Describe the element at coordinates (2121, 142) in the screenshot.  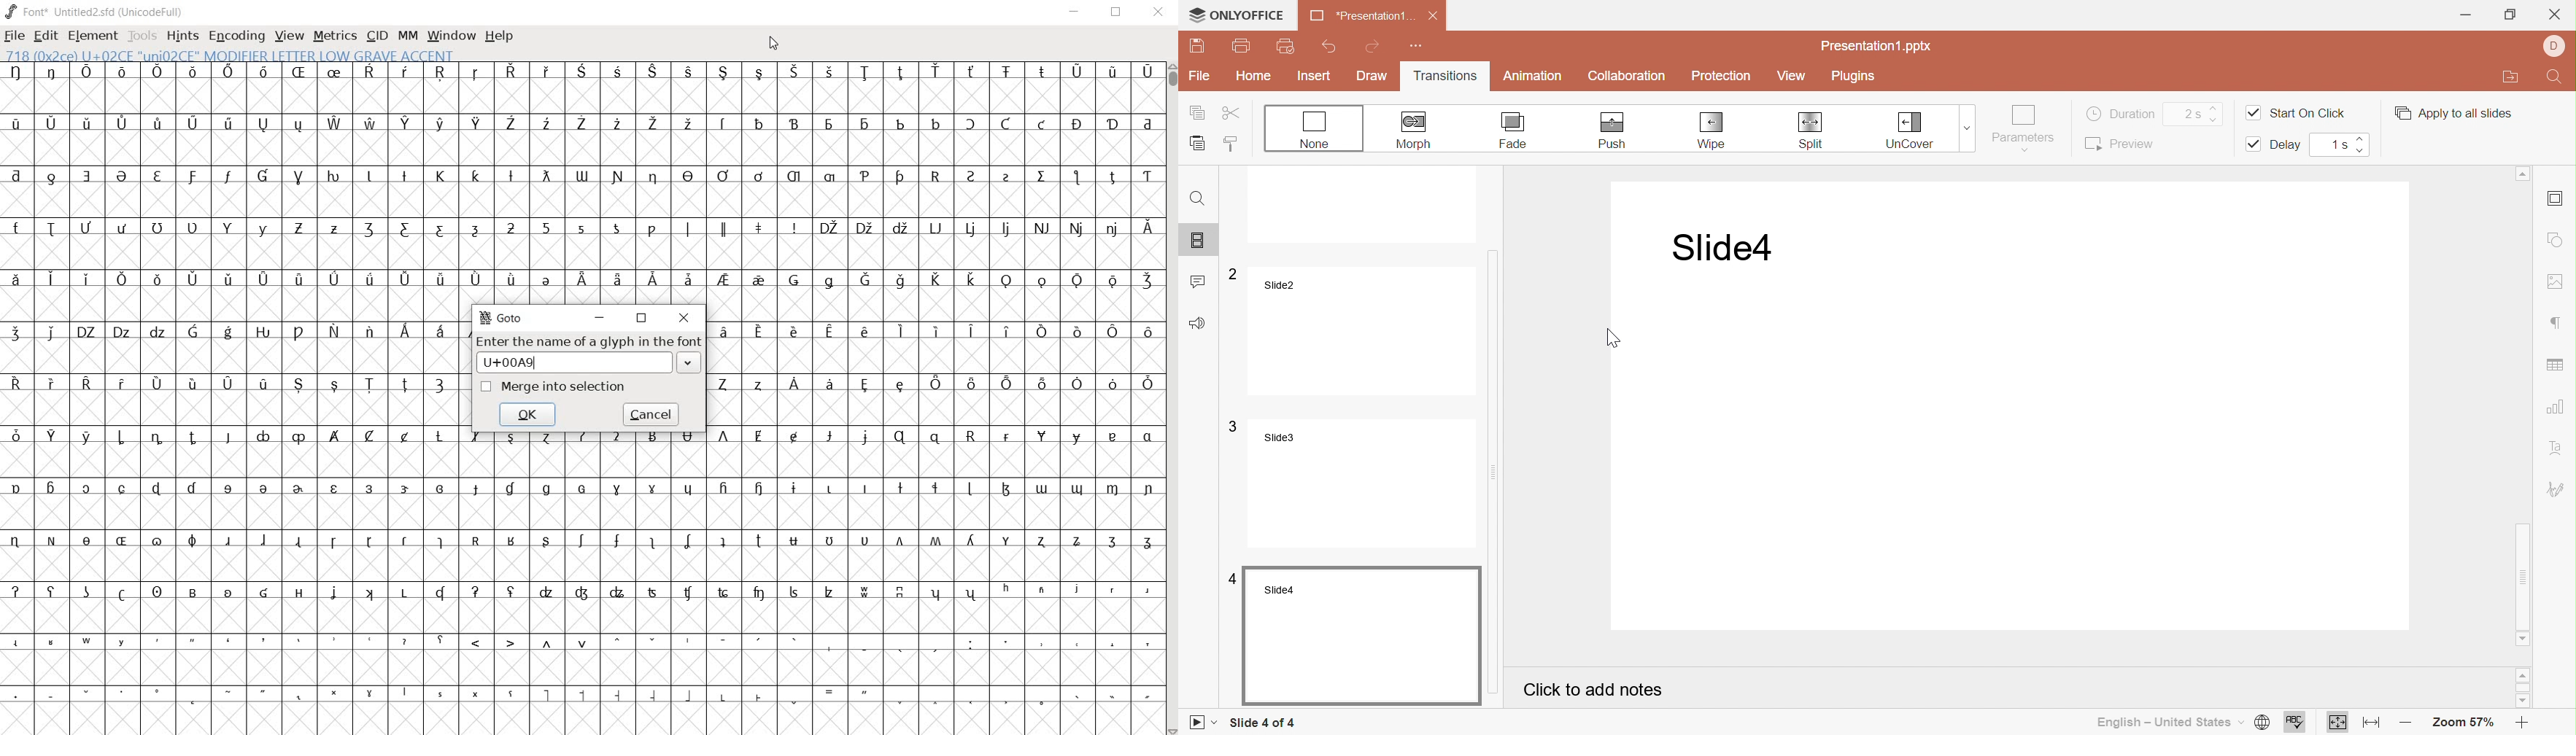
I see `Preview` at that location.